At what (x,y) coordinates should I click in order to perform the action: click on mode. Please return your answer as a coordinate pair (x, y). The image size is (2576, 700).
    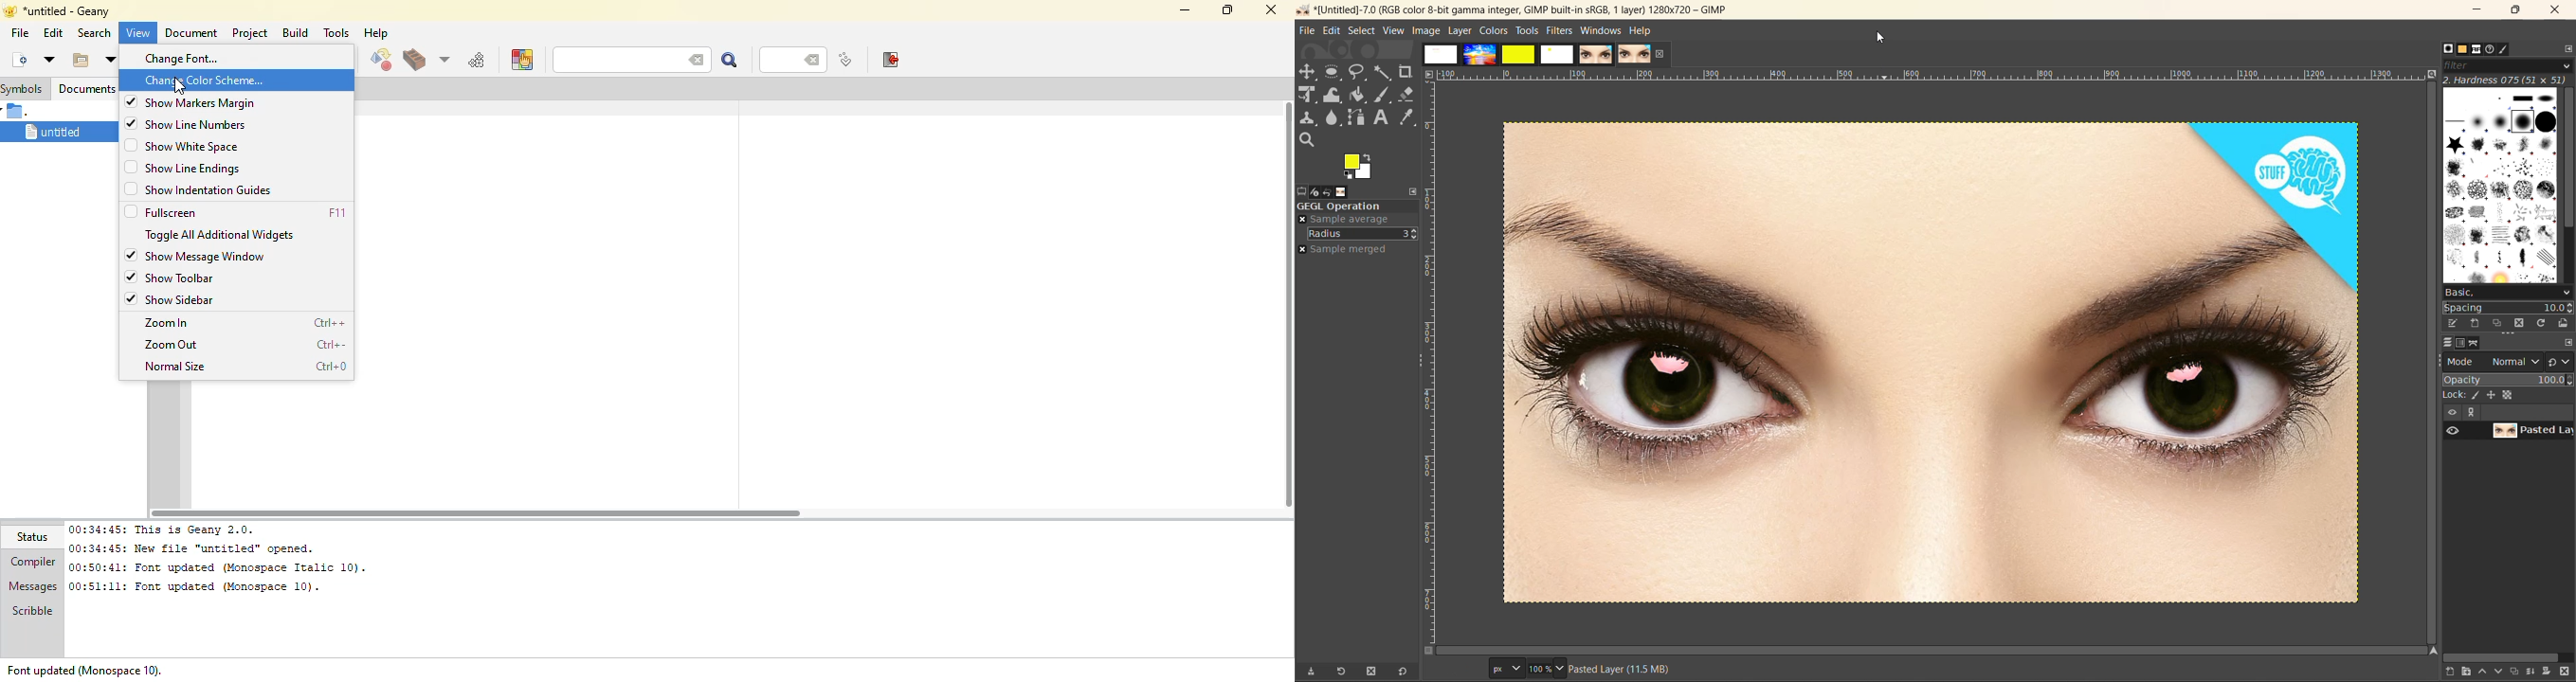
    Looking at the image, I should click on (2492, 362).